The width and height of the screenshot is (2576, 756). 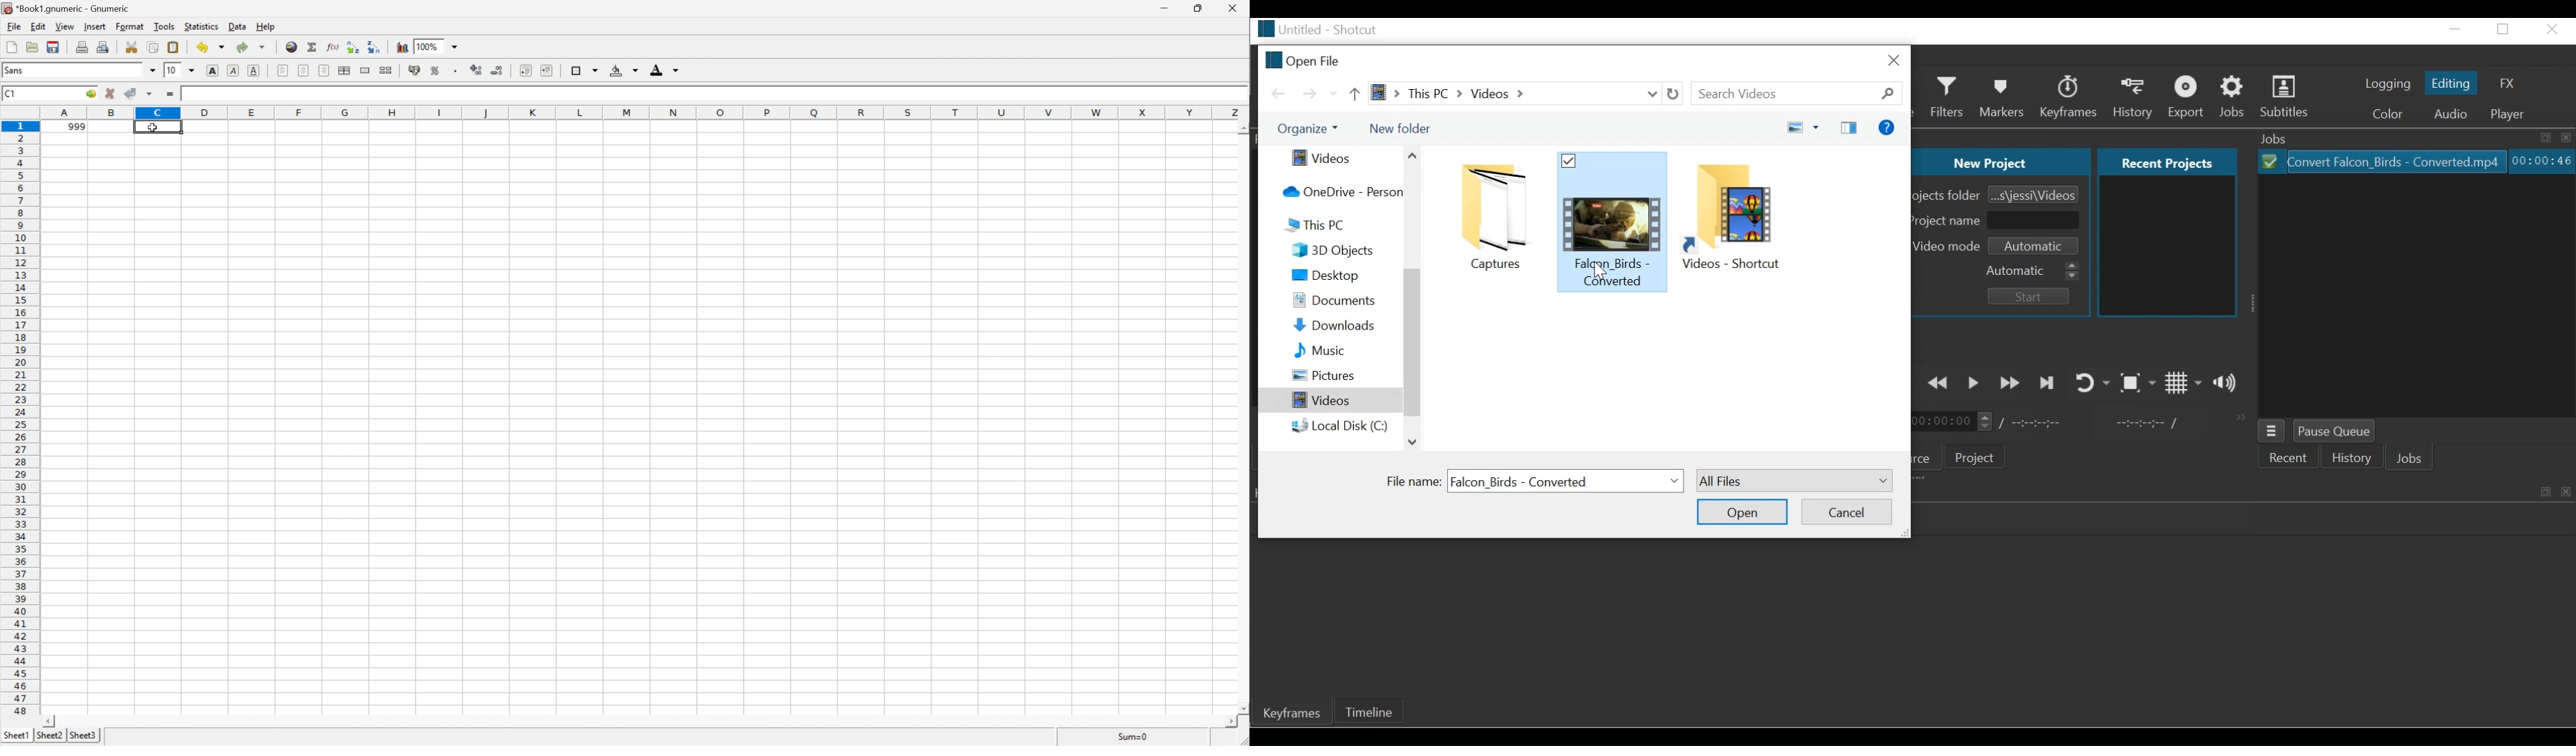 What do you see at coordinates (1978, 457) in the screenshot?
I see `Project` at bounding box center [1978, 457].